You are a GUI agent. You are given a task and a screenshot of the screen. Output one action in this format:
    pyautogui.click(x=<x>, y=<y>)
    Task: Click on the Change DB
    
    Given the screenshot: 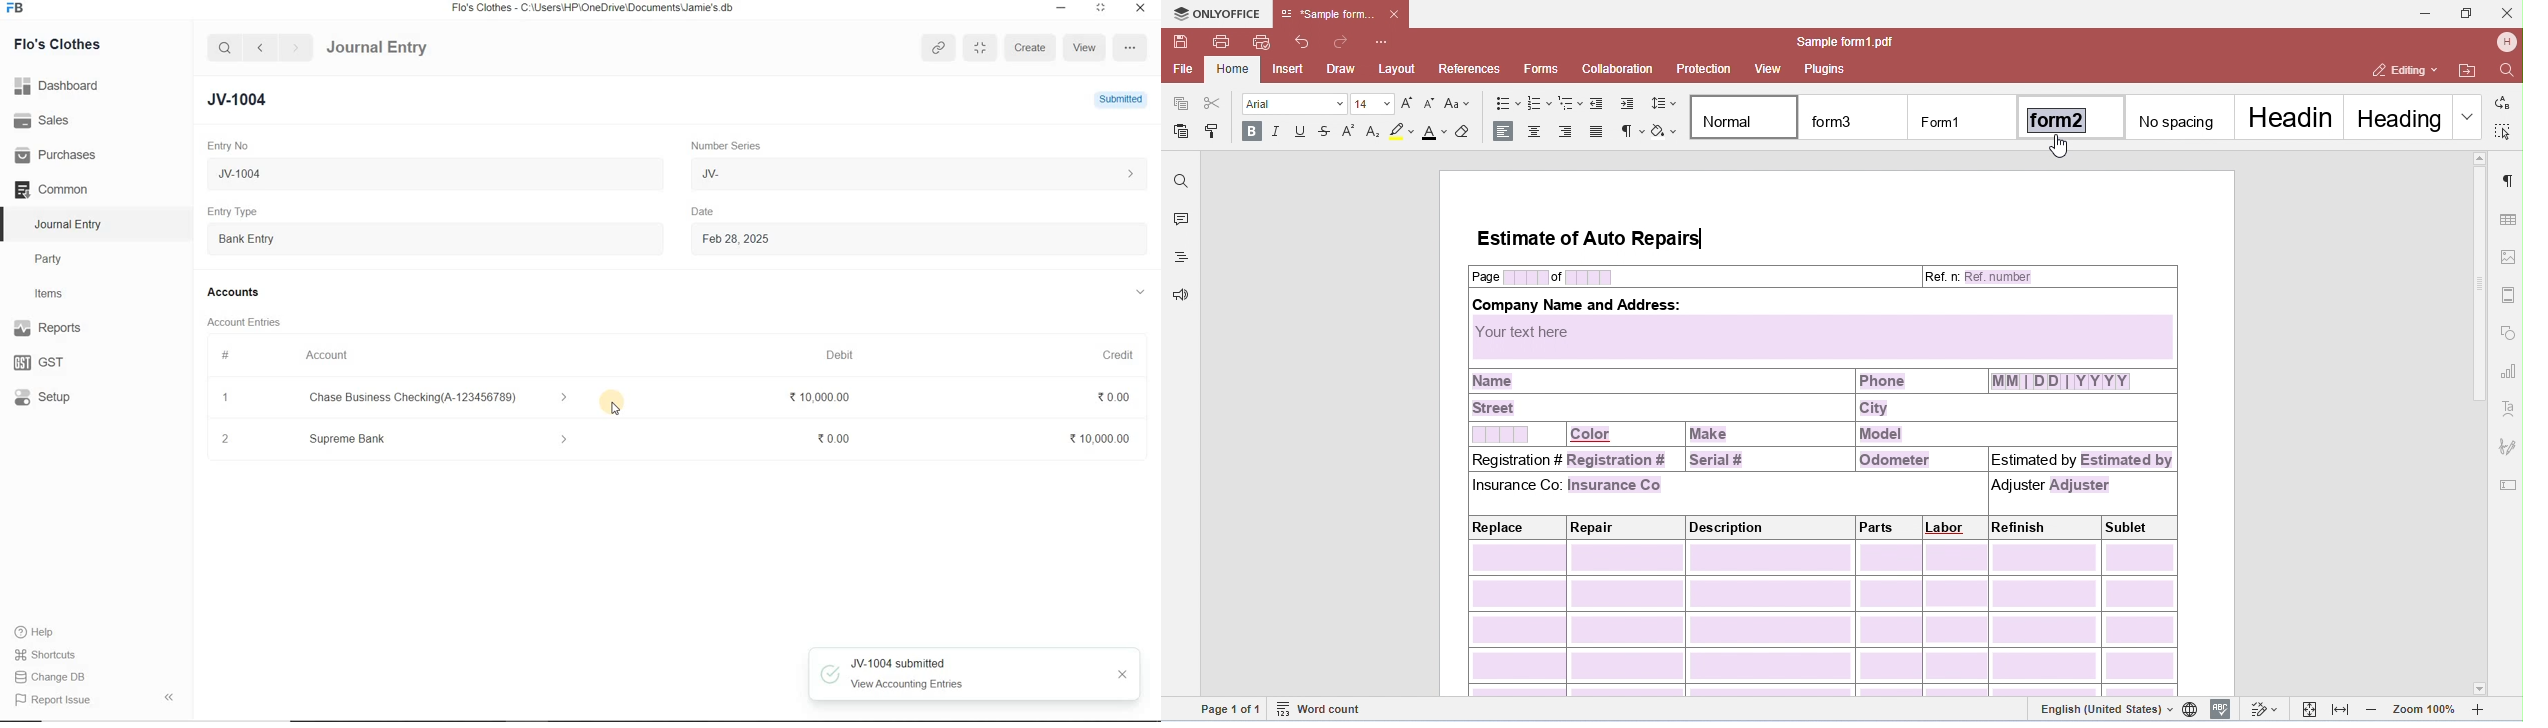 What is the action you would take?
    pyautogui.click(x=52, y=678)
    